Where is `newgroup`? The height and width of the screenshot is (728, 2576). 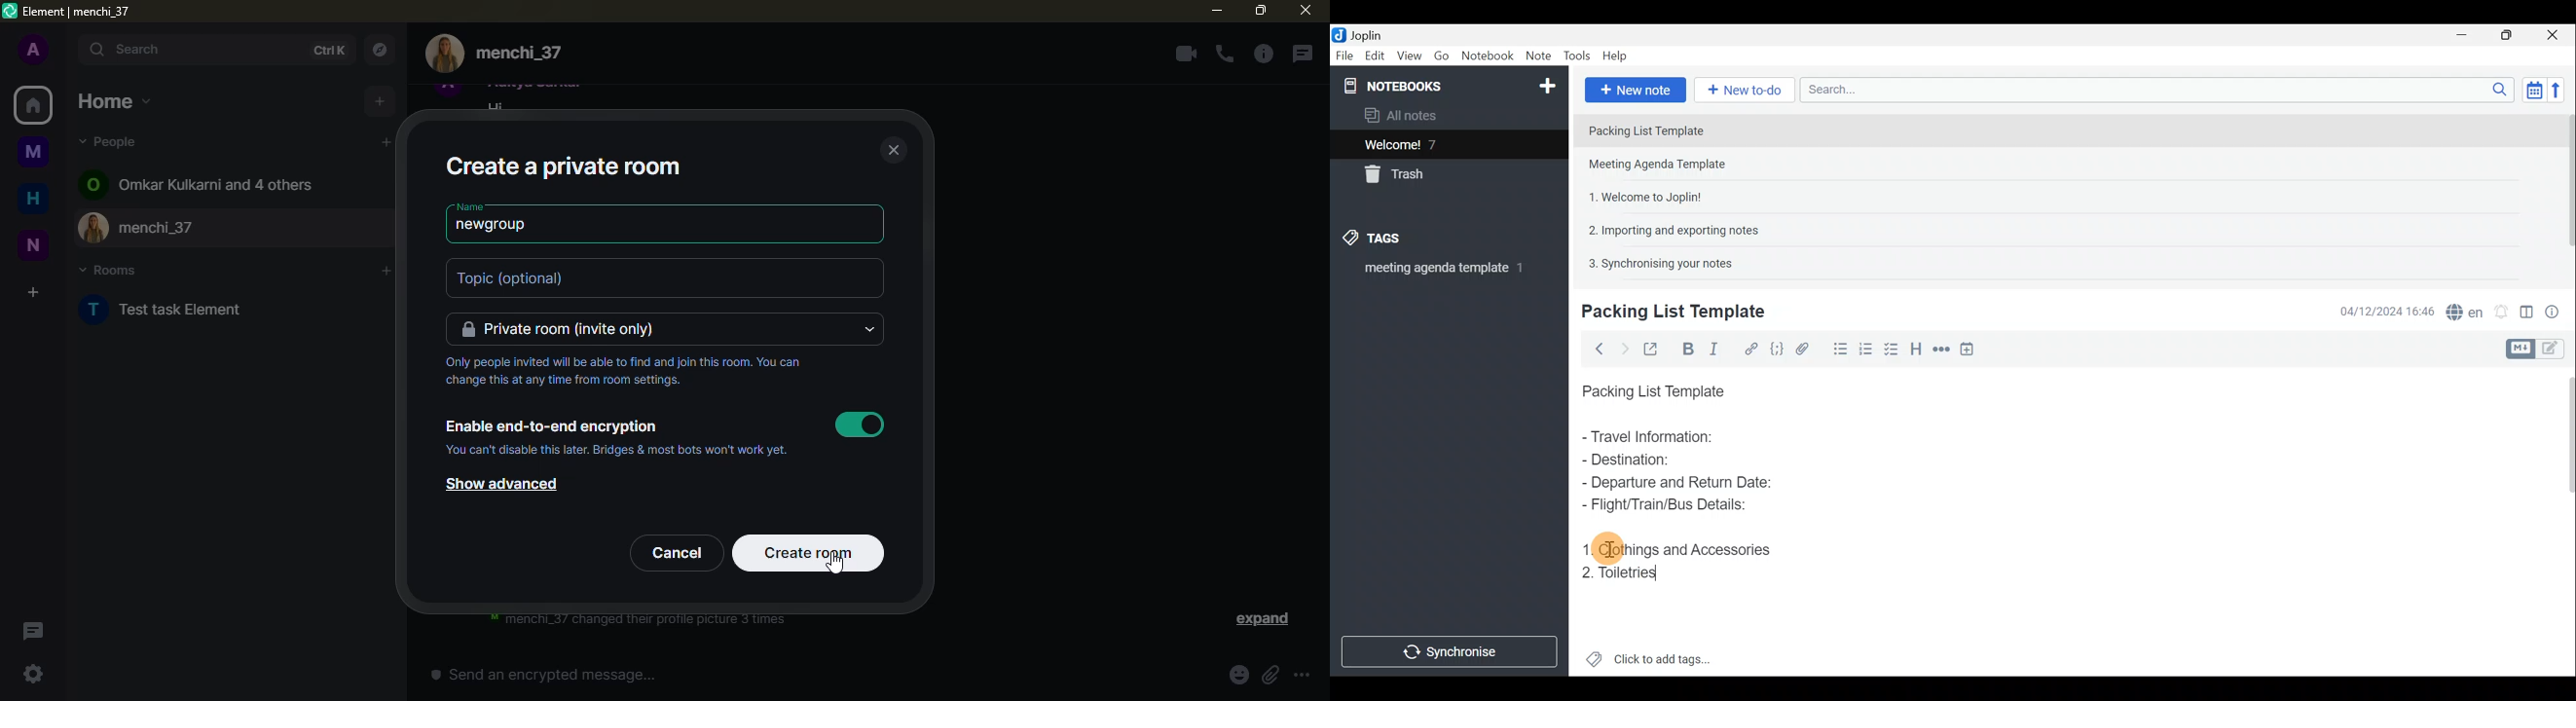 newgroup is located at coordinates (492, 225).